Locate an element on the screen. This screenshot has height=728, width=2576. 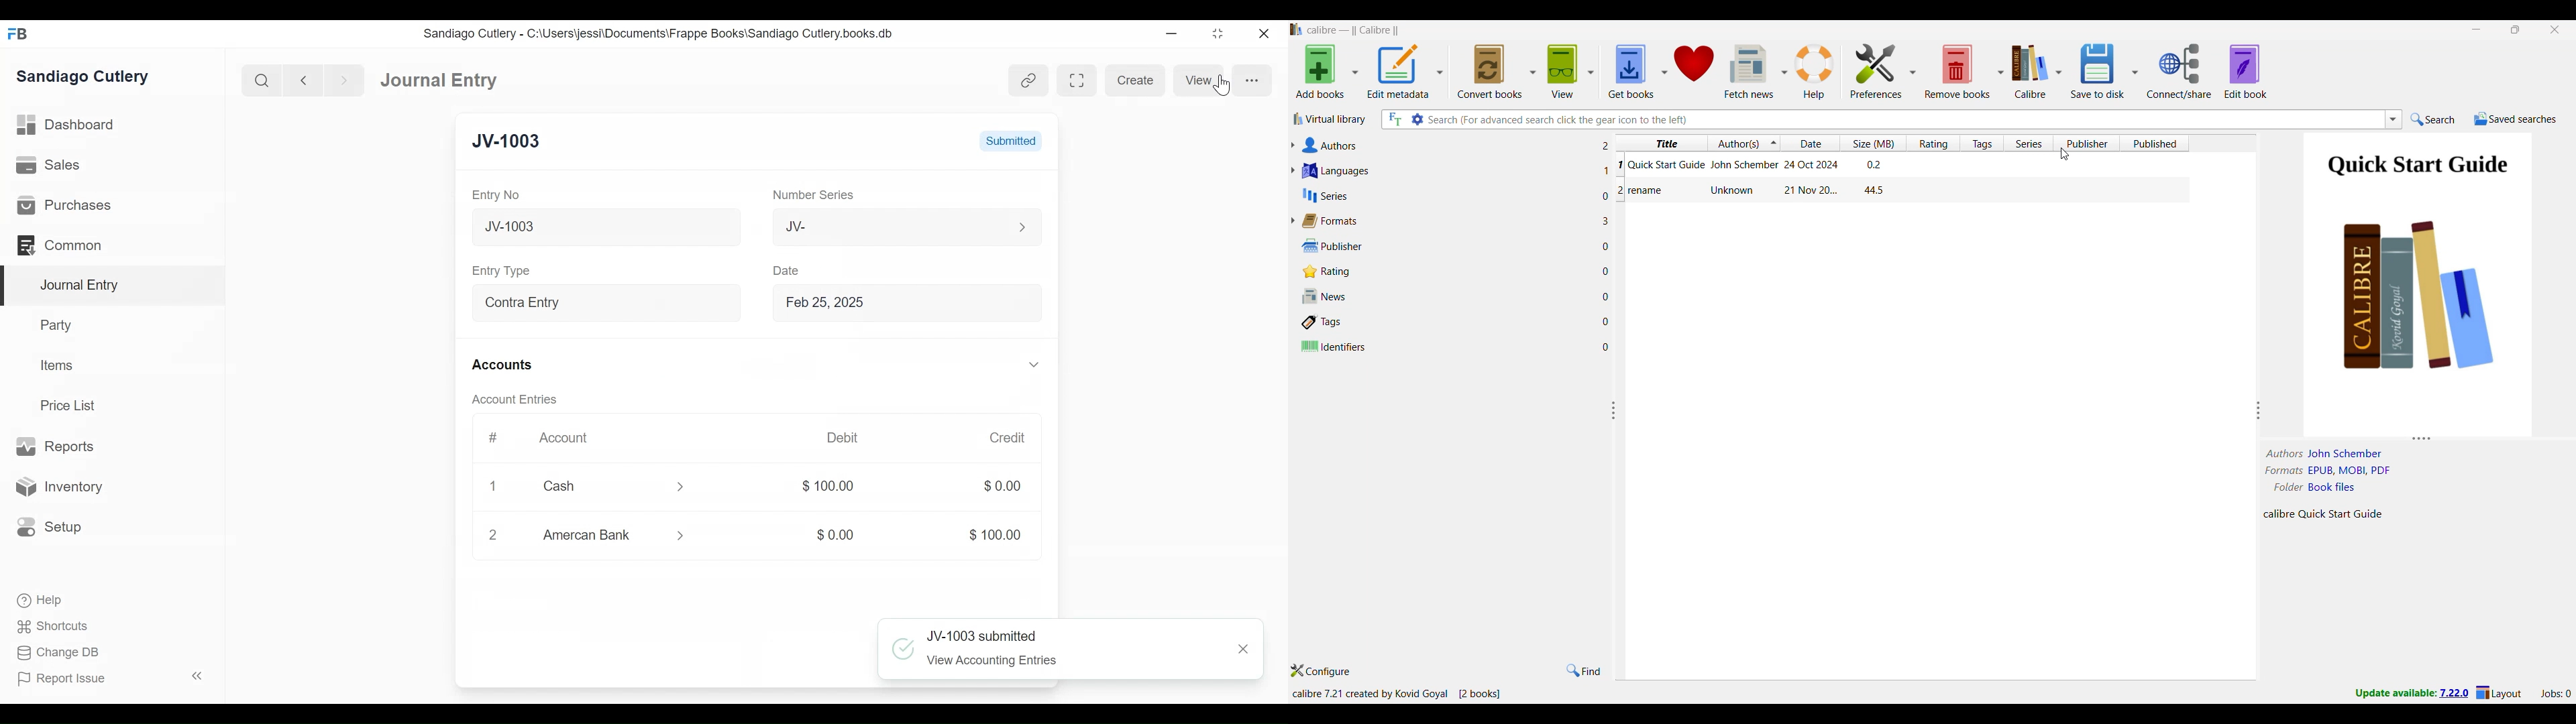
Account Entries is located at coordinates (520, 400).